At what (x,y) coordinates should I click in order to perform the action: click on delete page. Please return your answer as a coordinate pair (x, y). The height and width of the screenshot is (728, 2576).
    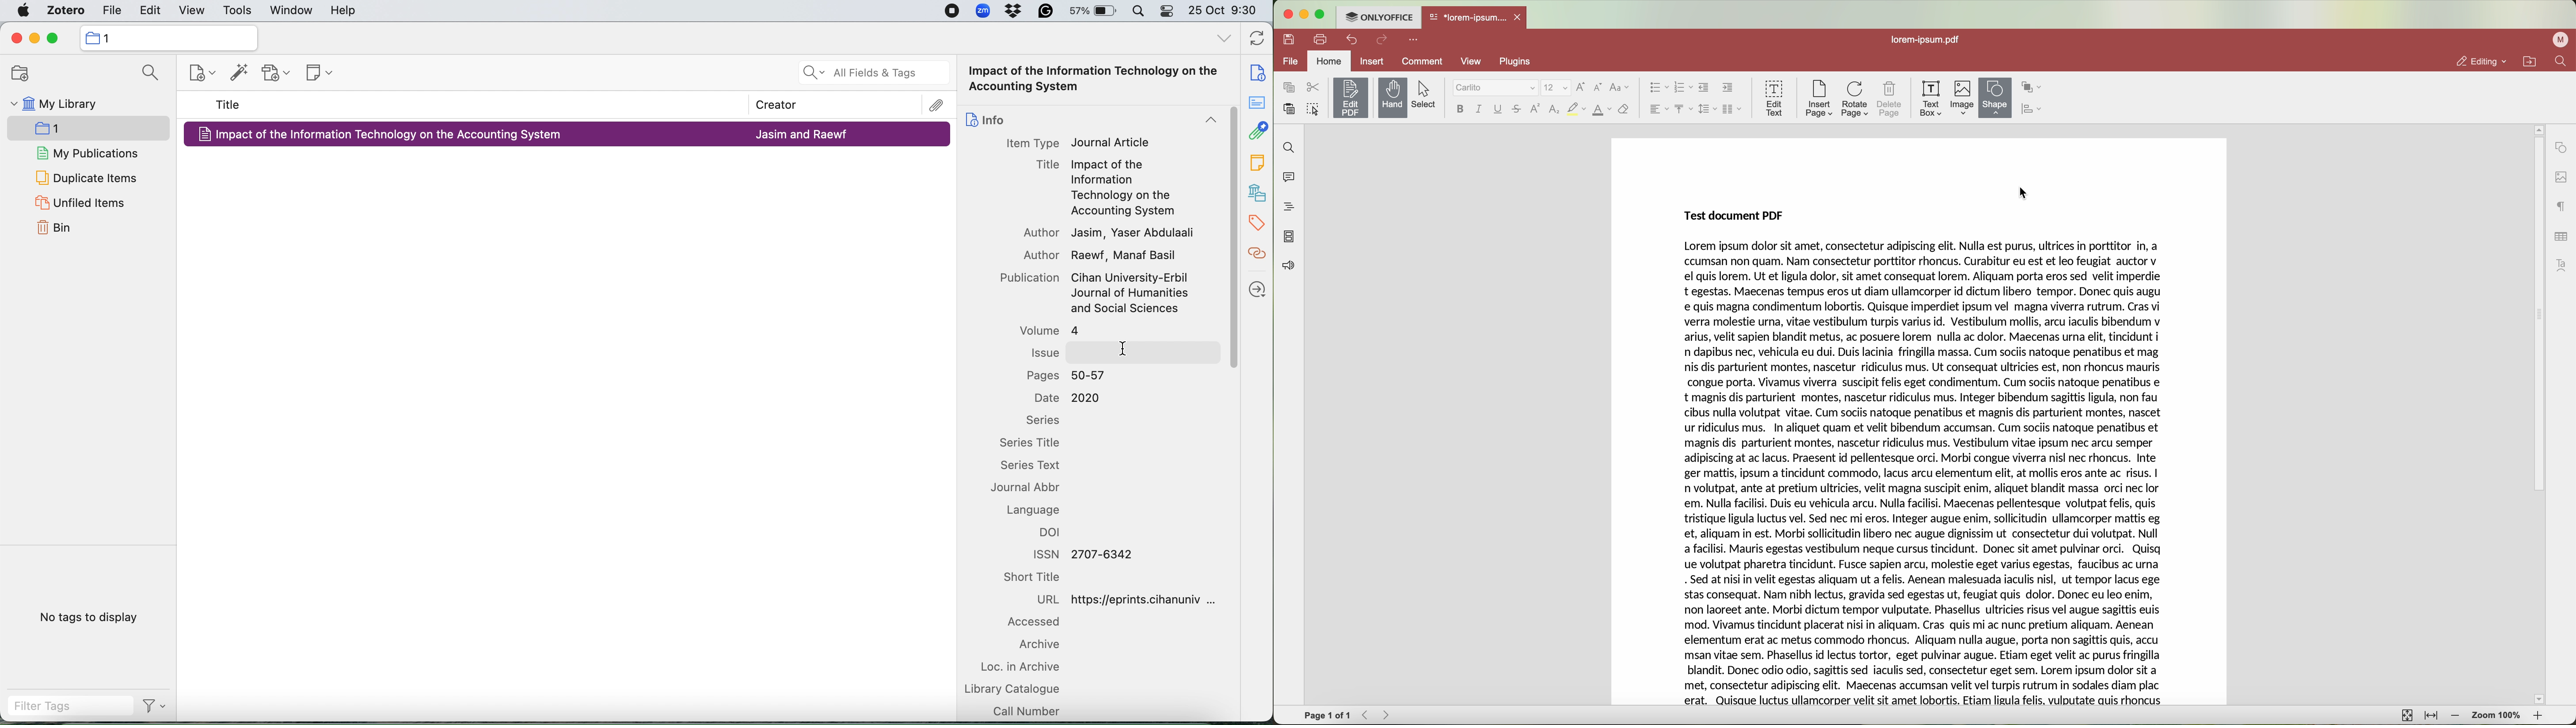
    Looking at the image, I should click on (1891, 99).